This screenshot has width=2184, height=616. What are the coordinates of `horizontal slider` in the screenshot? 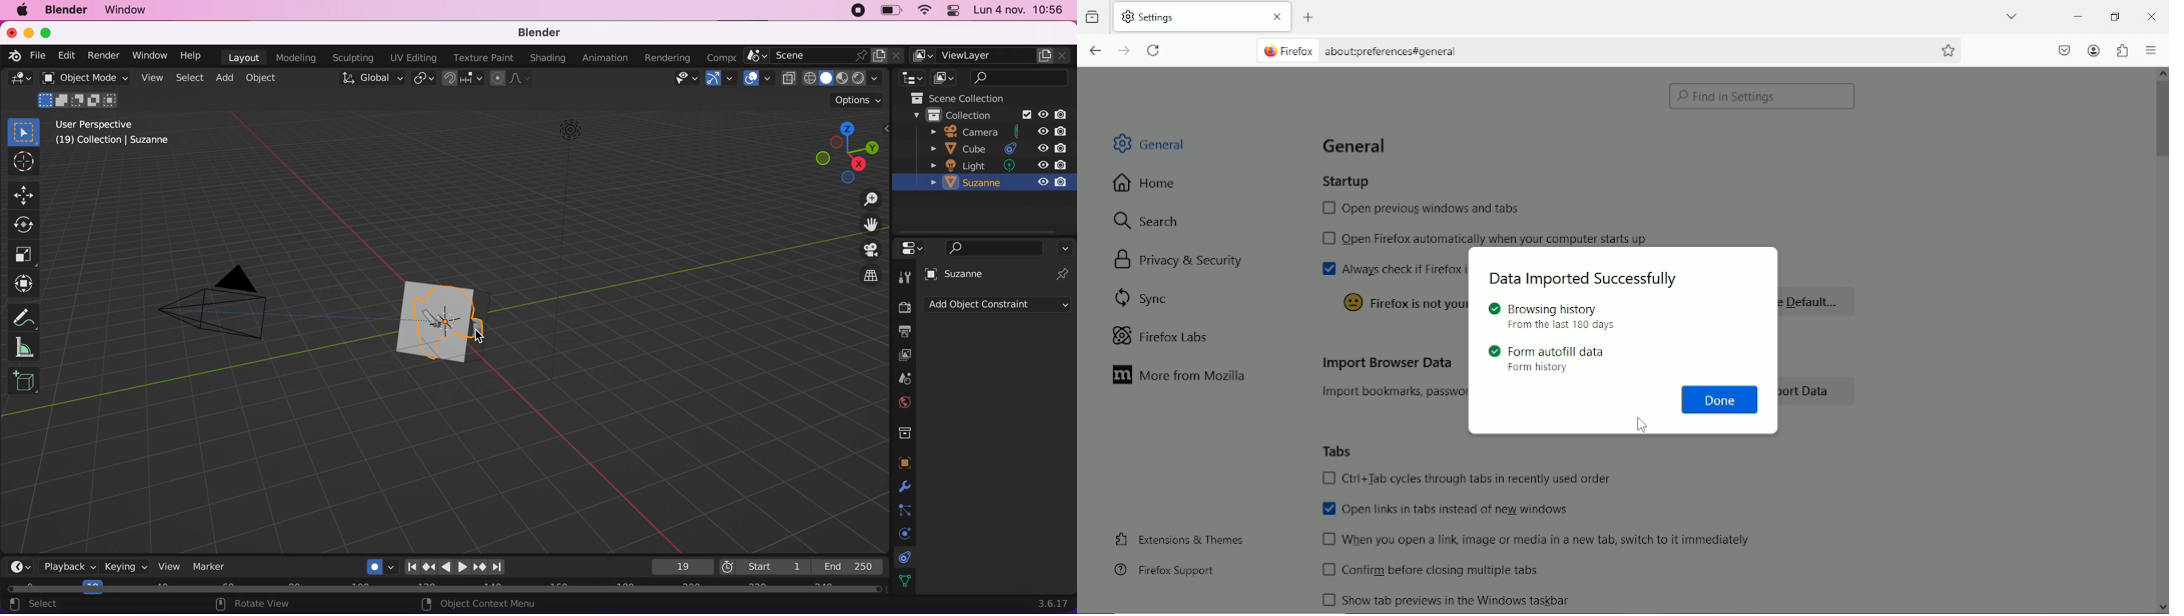 It's located at (442, 586).